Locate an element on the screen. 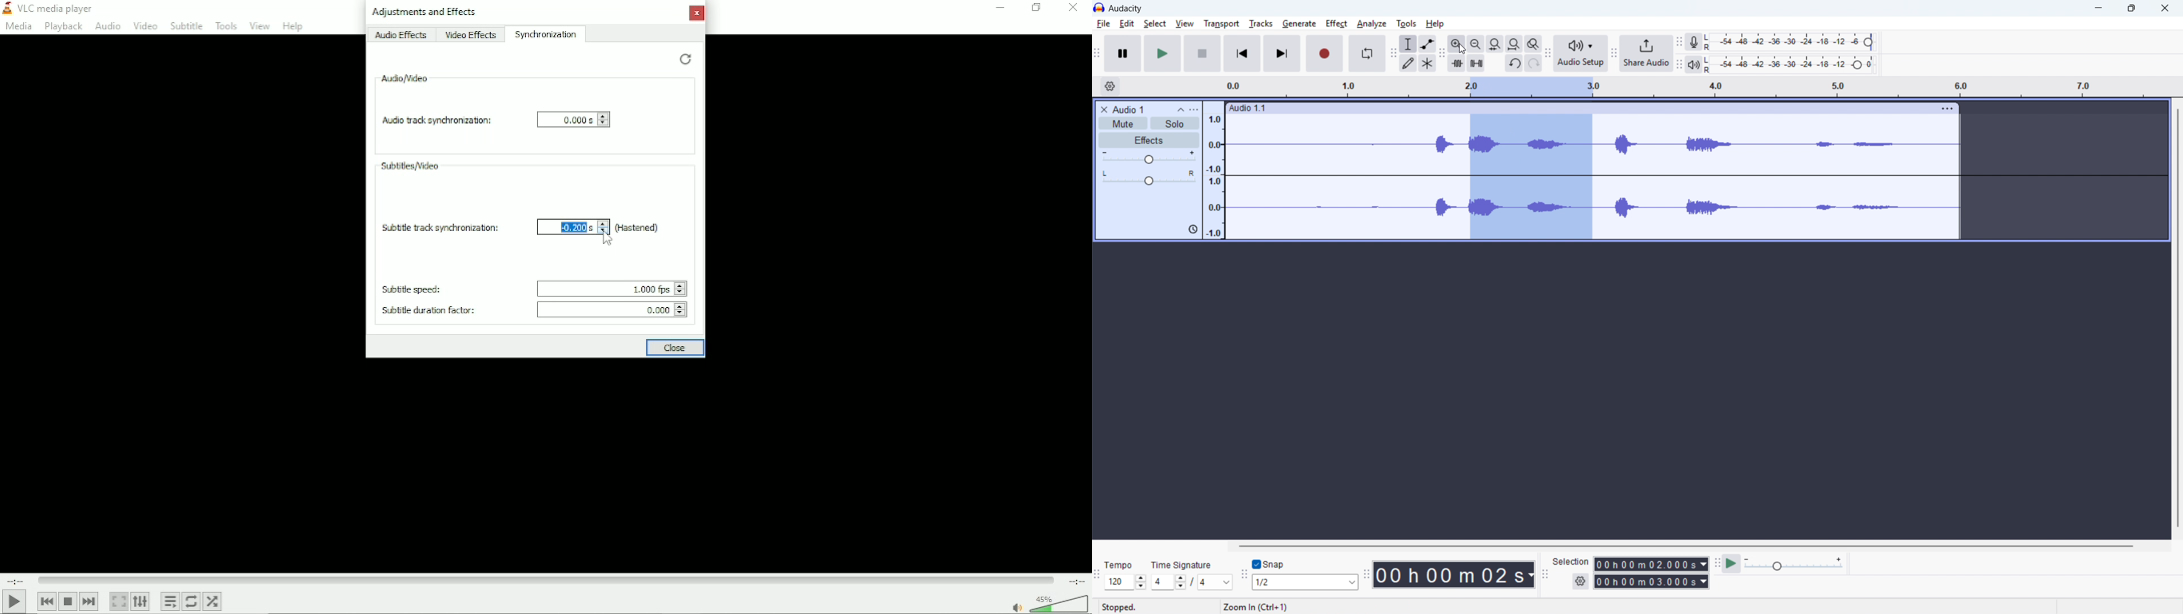 The width and height of the screenshot is (2184, 616). playback speed is located at coordinates (1794, 564).